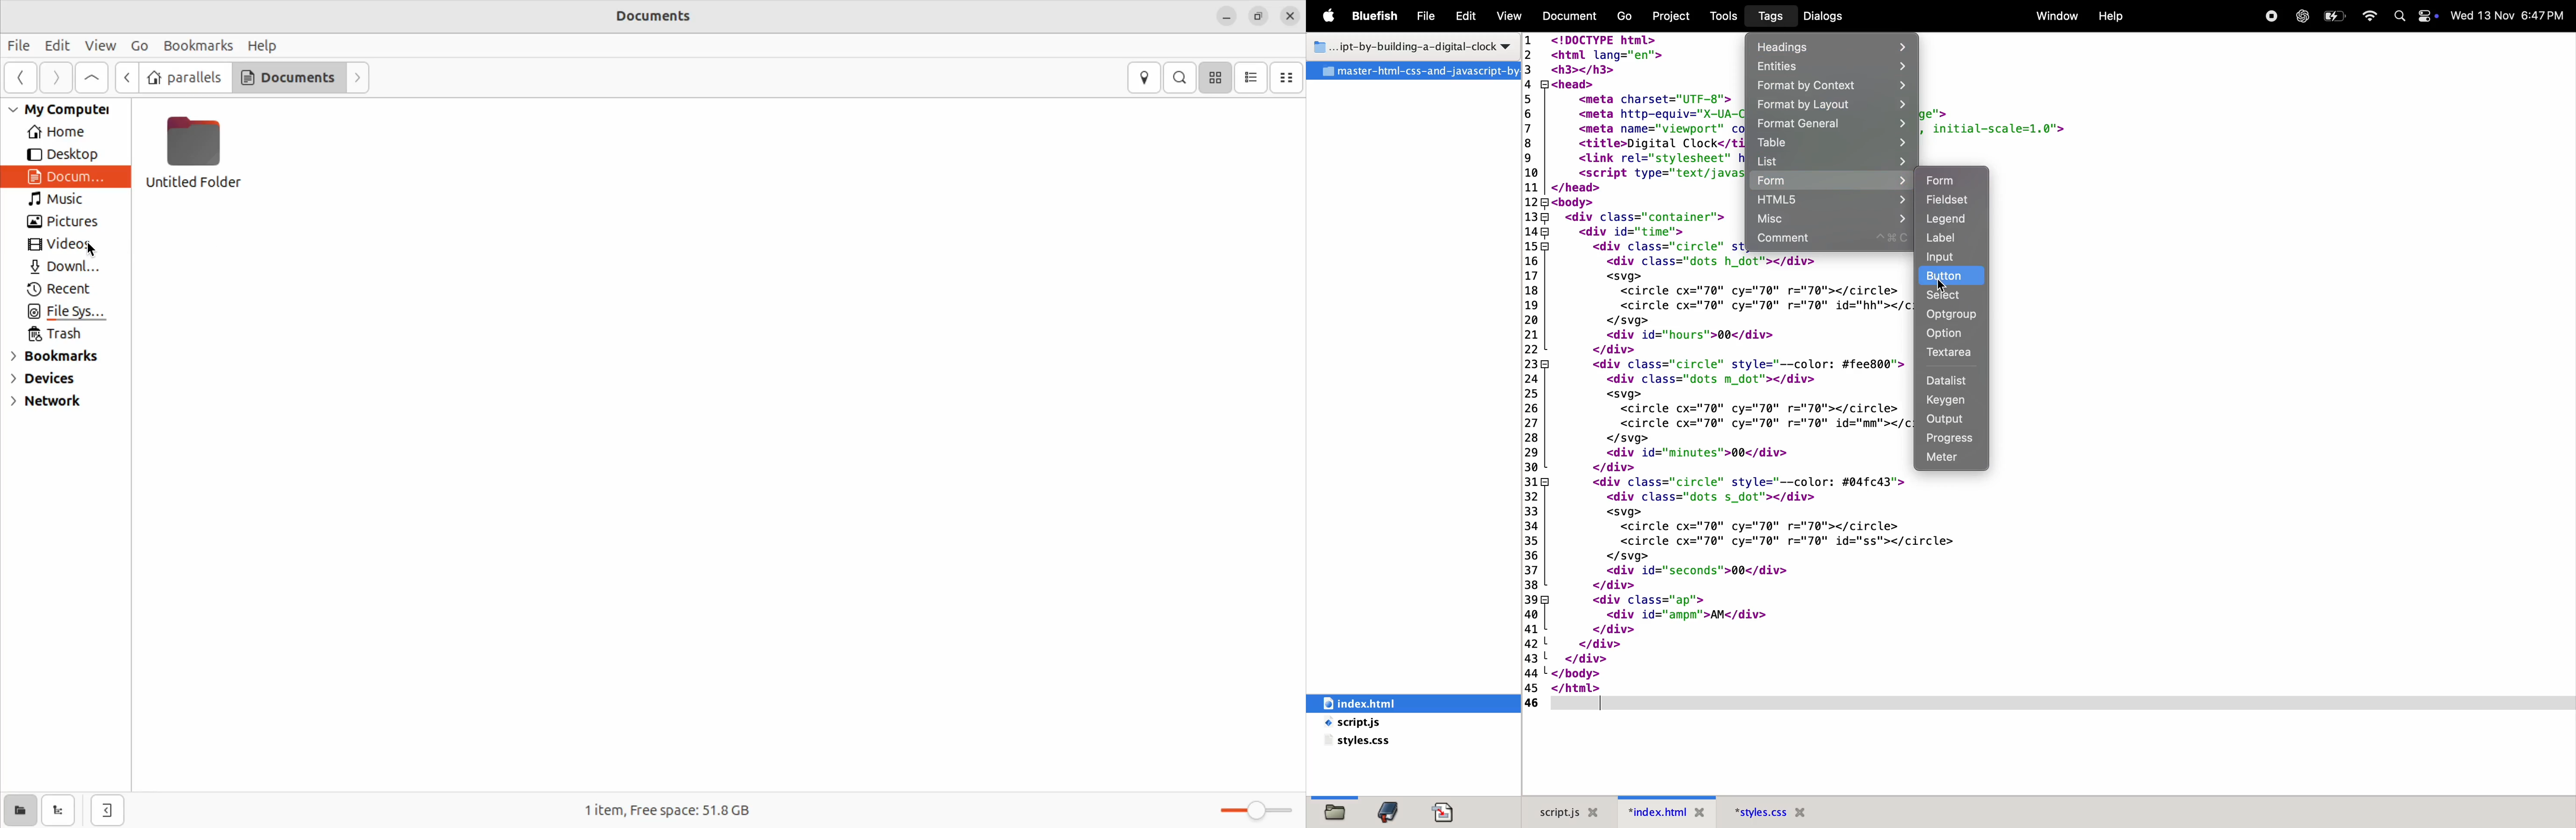 The height and width of the screenshot is (840, 2576). Describe the element at coordinates (1838, 15) in the screenshot. I see `dialogs` at that location.